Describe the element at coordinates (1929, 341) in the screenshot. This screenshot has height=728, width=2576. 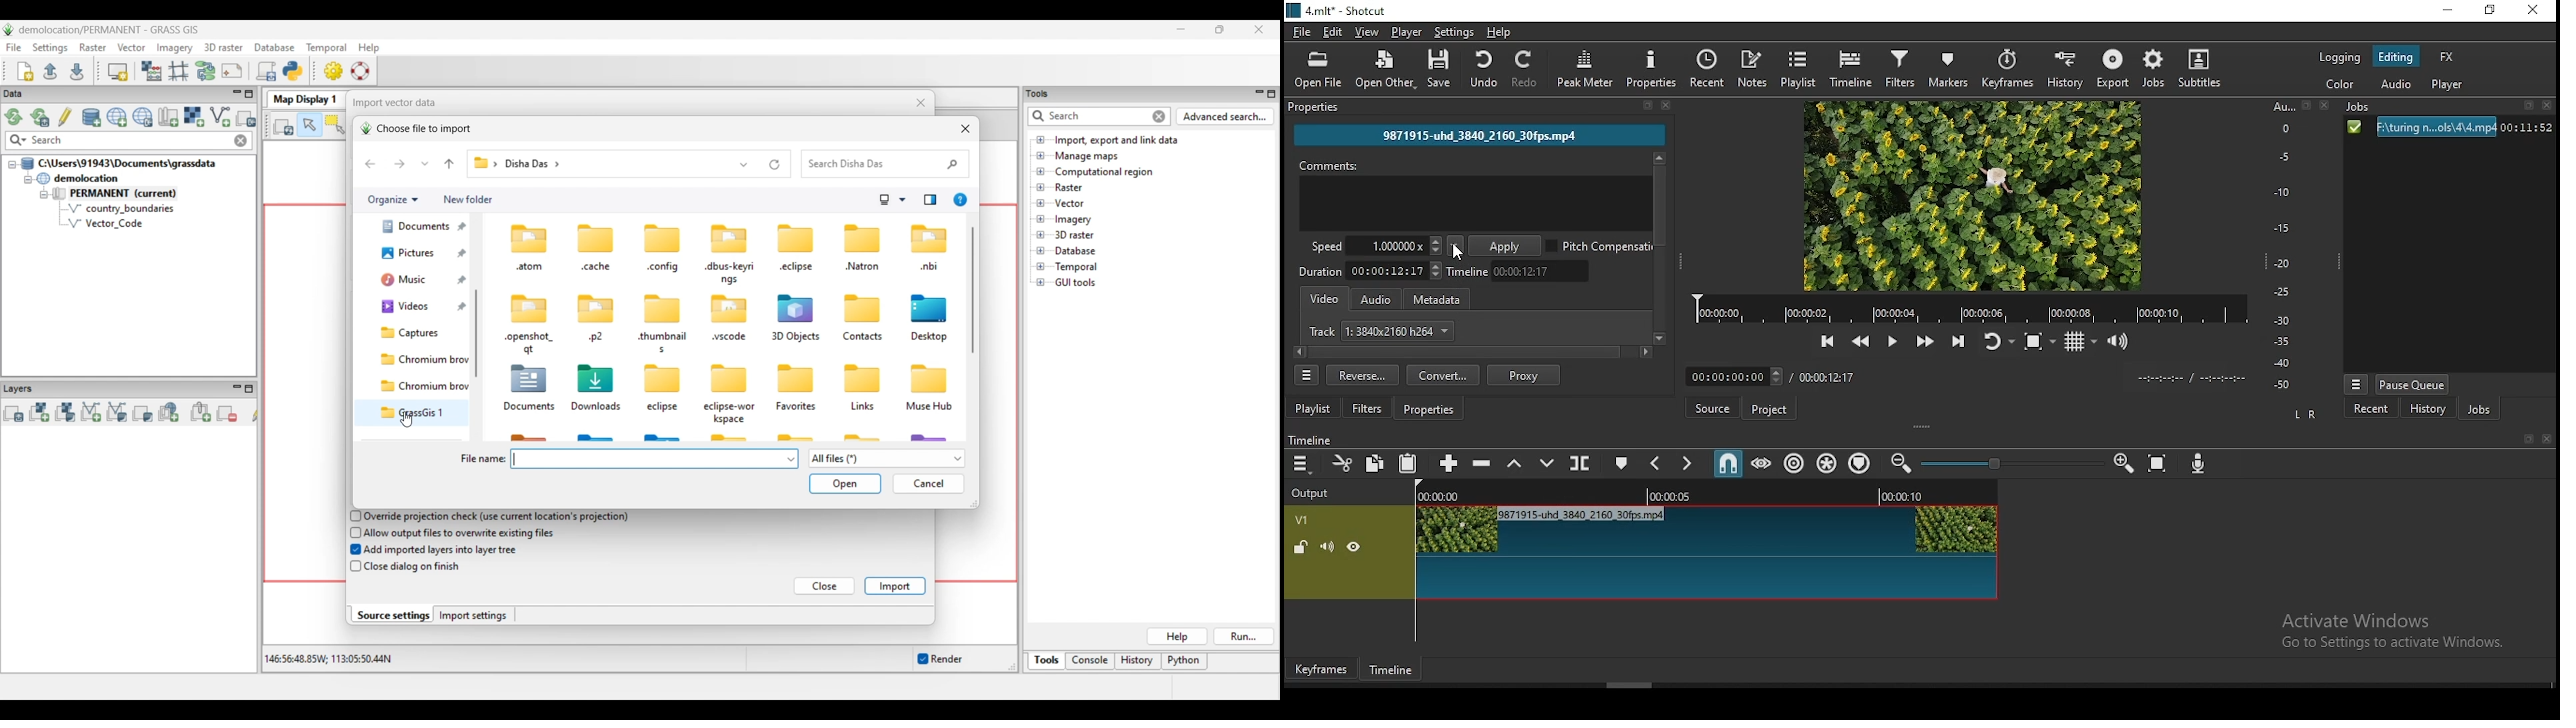
I see `play quickly forwards` at that location.